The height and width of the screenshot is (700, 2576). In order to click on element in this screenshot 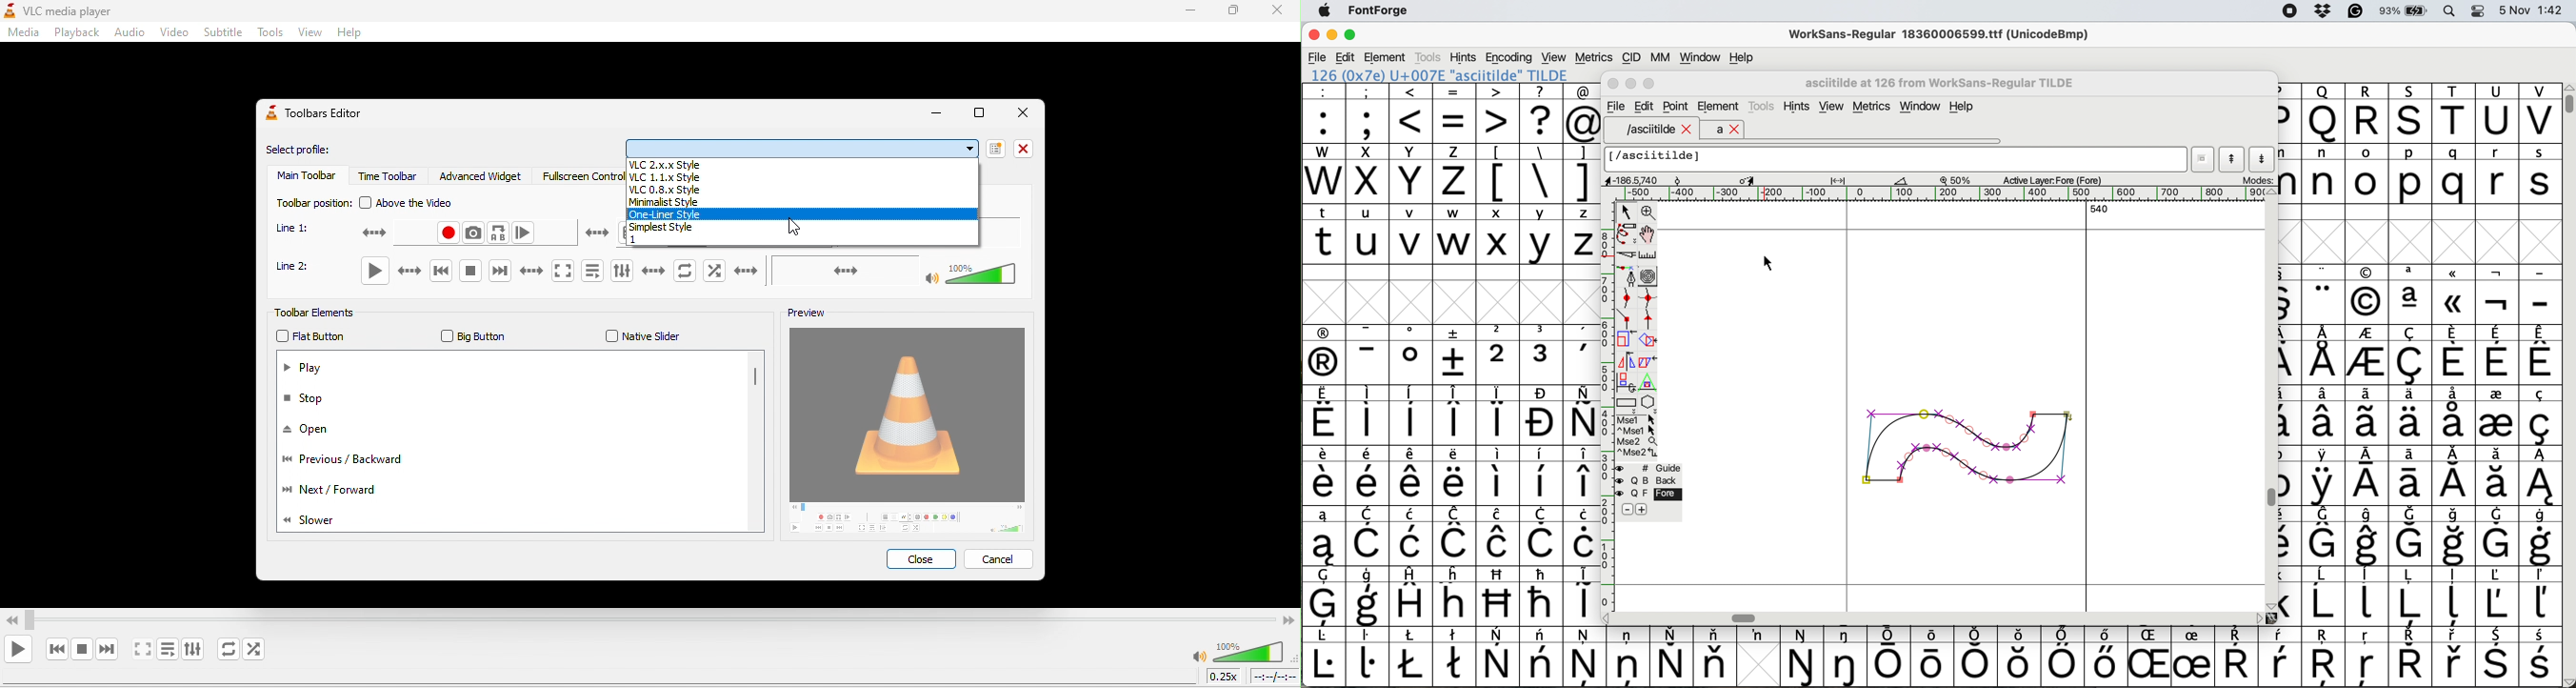, I will do `click(1719, 107)`.